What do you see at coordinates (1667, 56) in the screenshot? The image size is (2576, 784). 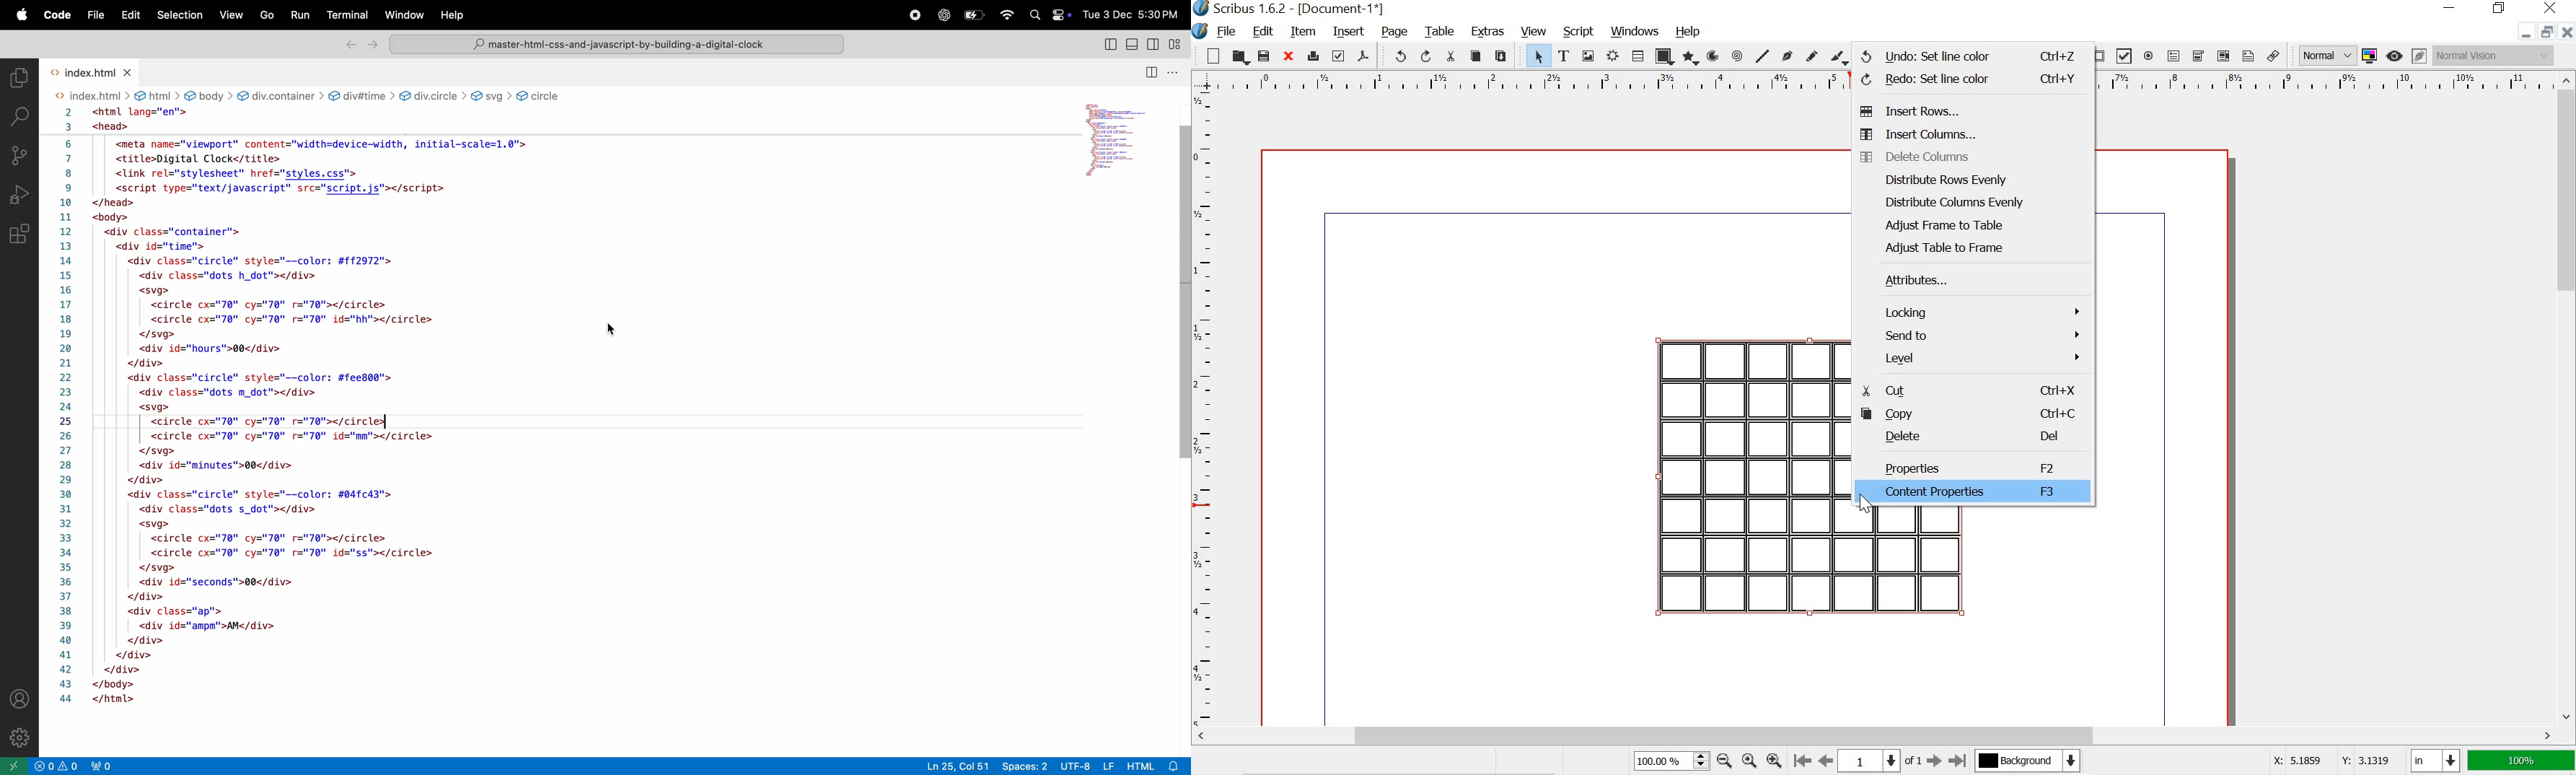 I see `shape` at bounding box center [1667, 56].